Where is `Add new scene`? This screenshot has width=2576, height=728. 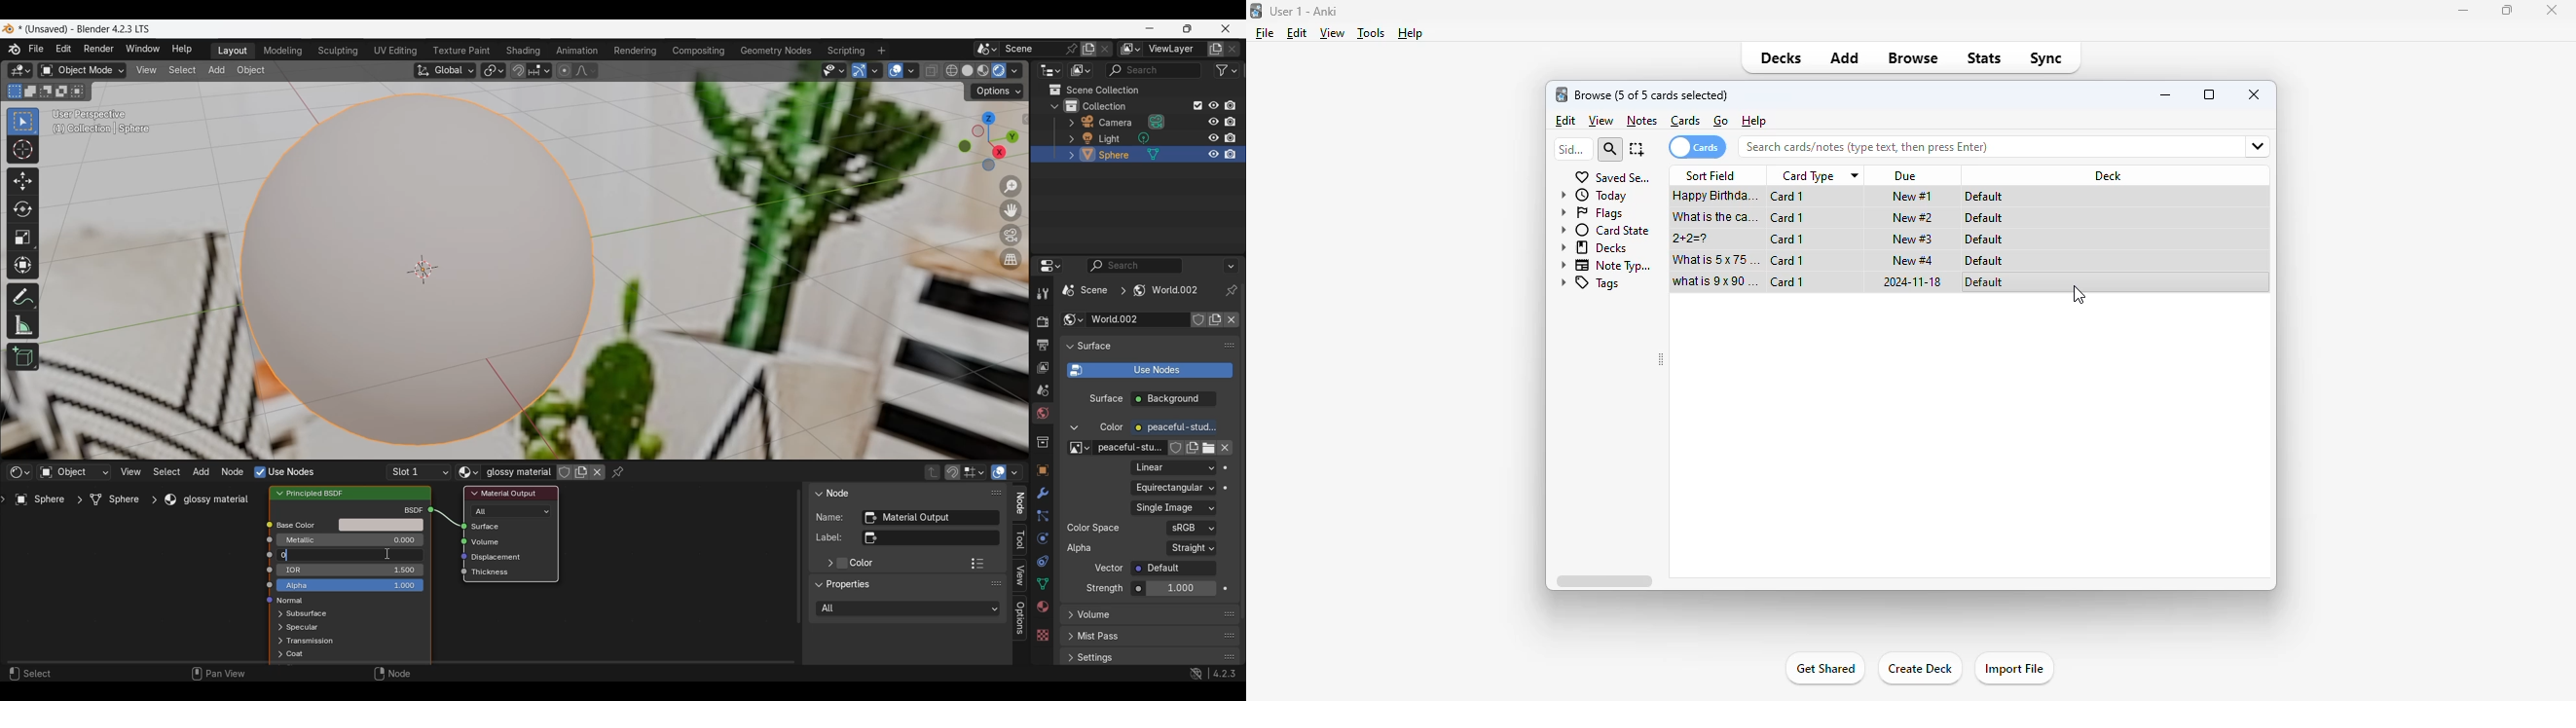
Add new scene is located at coordinates (1090, 49).